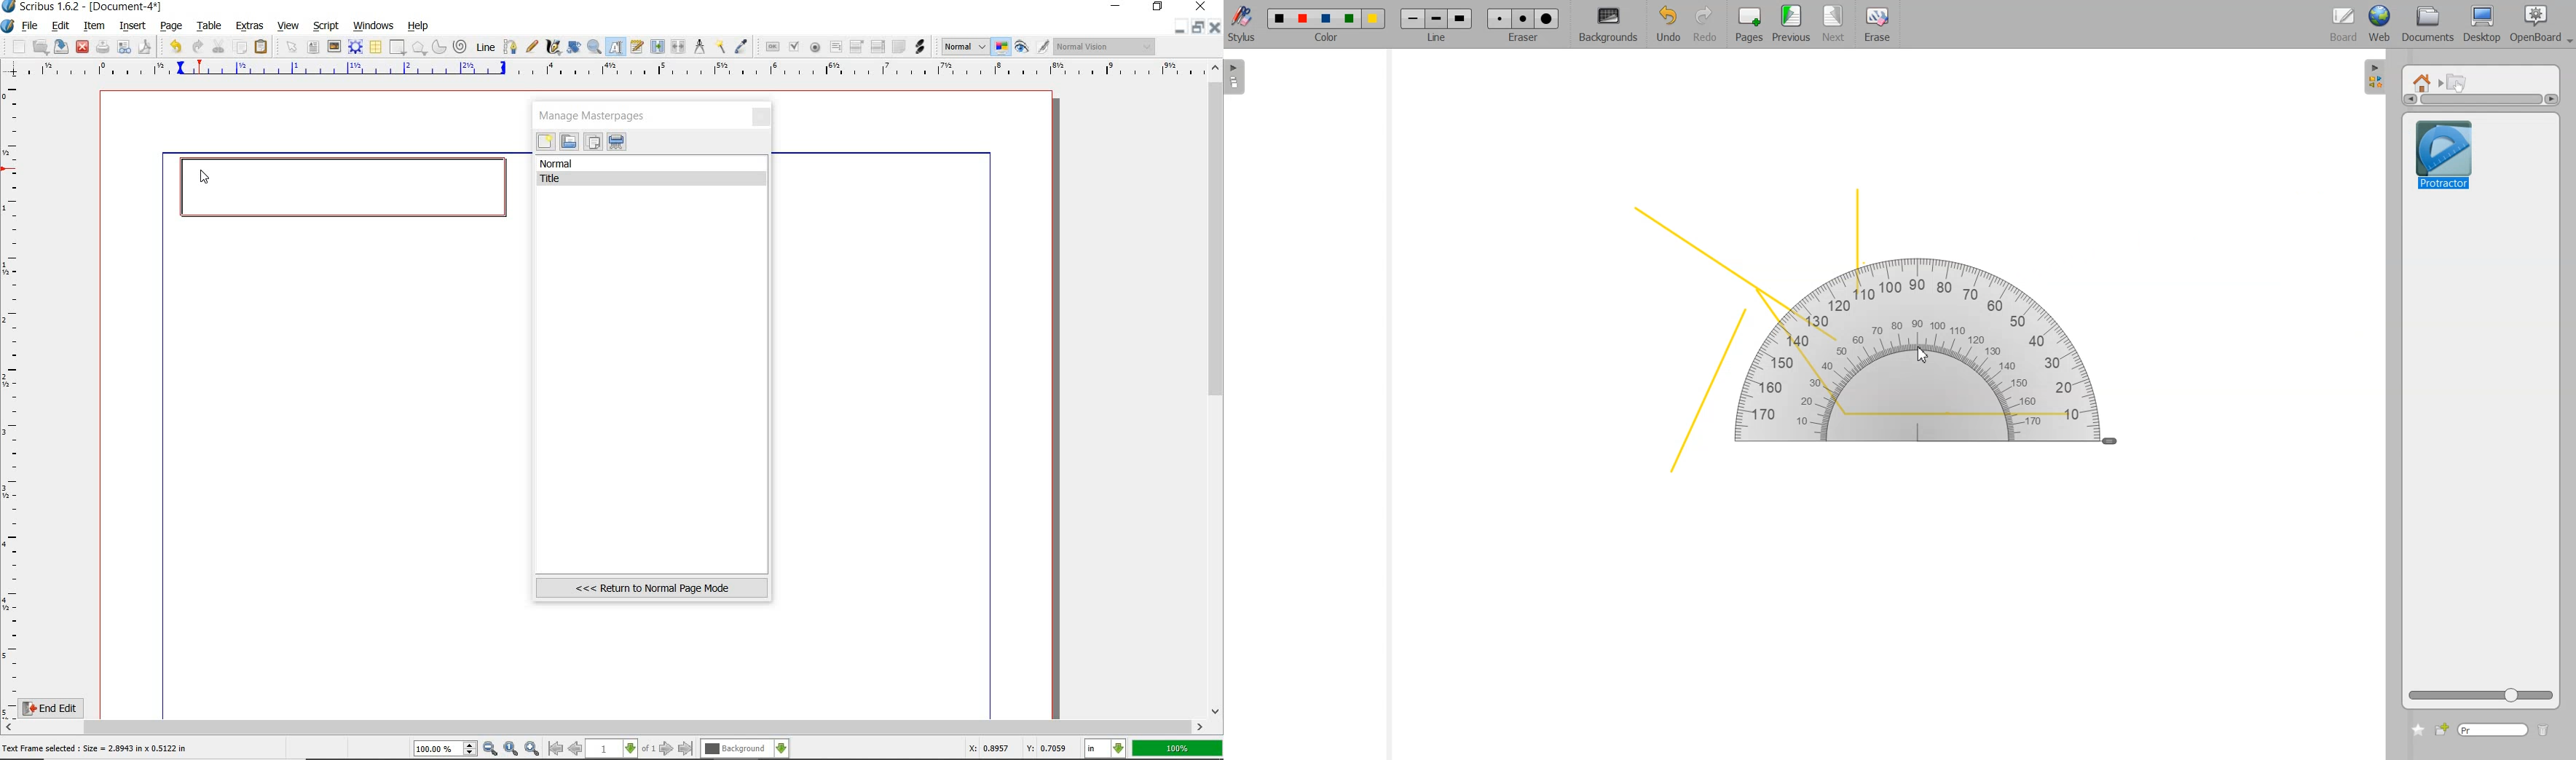  What do you see at coordinates (172, 25) in the screenshot?
I see `page` at bounding box center [172, 25].